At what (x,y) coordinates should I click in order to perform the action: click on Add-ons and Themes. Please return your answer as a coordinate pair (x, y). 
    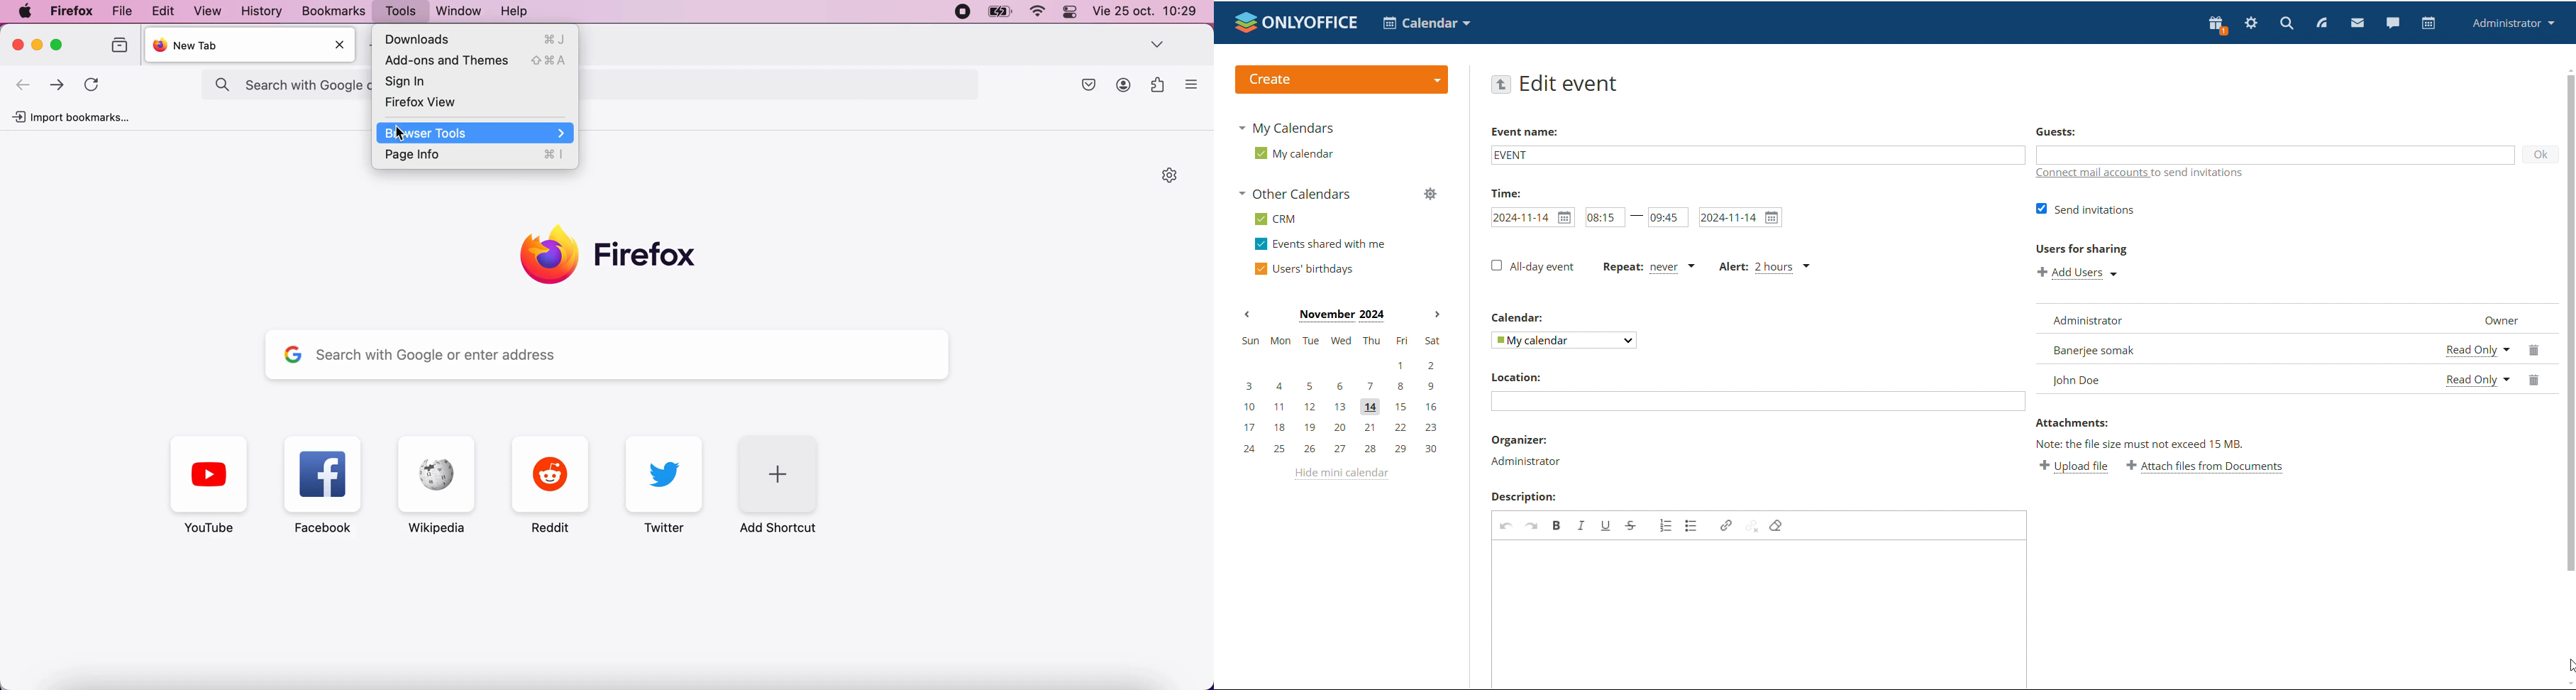
    Looking at the image, I should click on (476, 60).